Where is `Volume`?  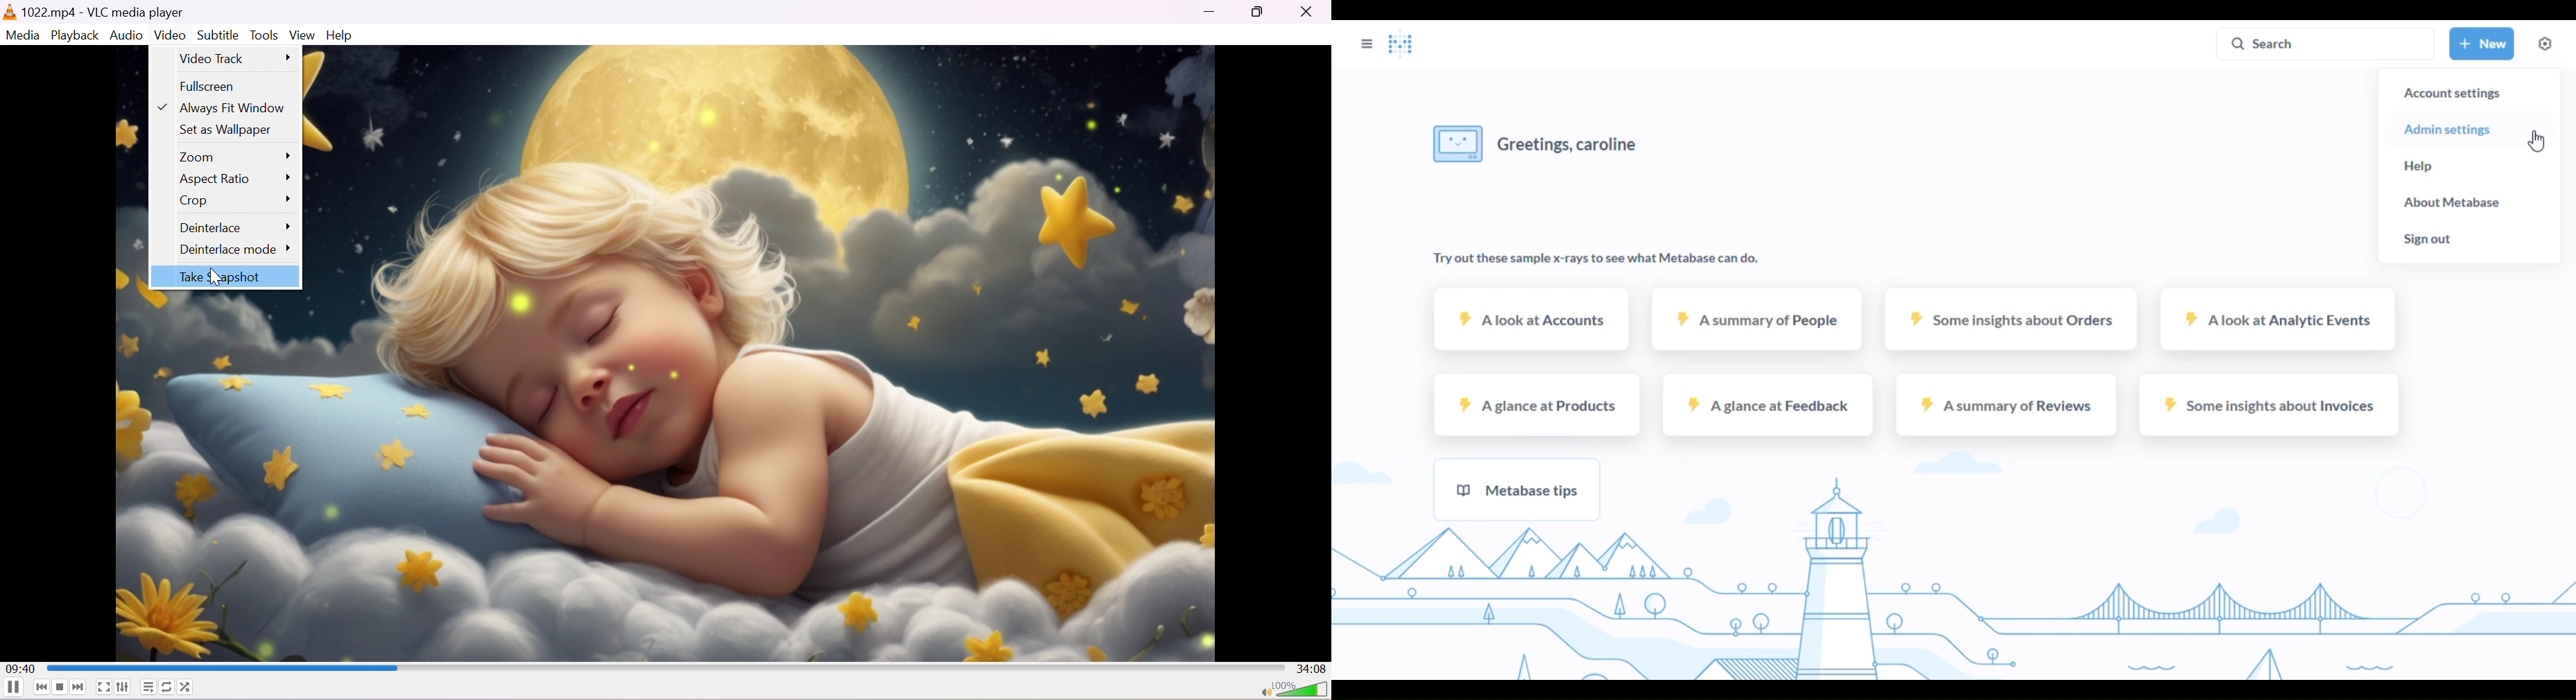 Volume is located at coordinates (1304, 688).